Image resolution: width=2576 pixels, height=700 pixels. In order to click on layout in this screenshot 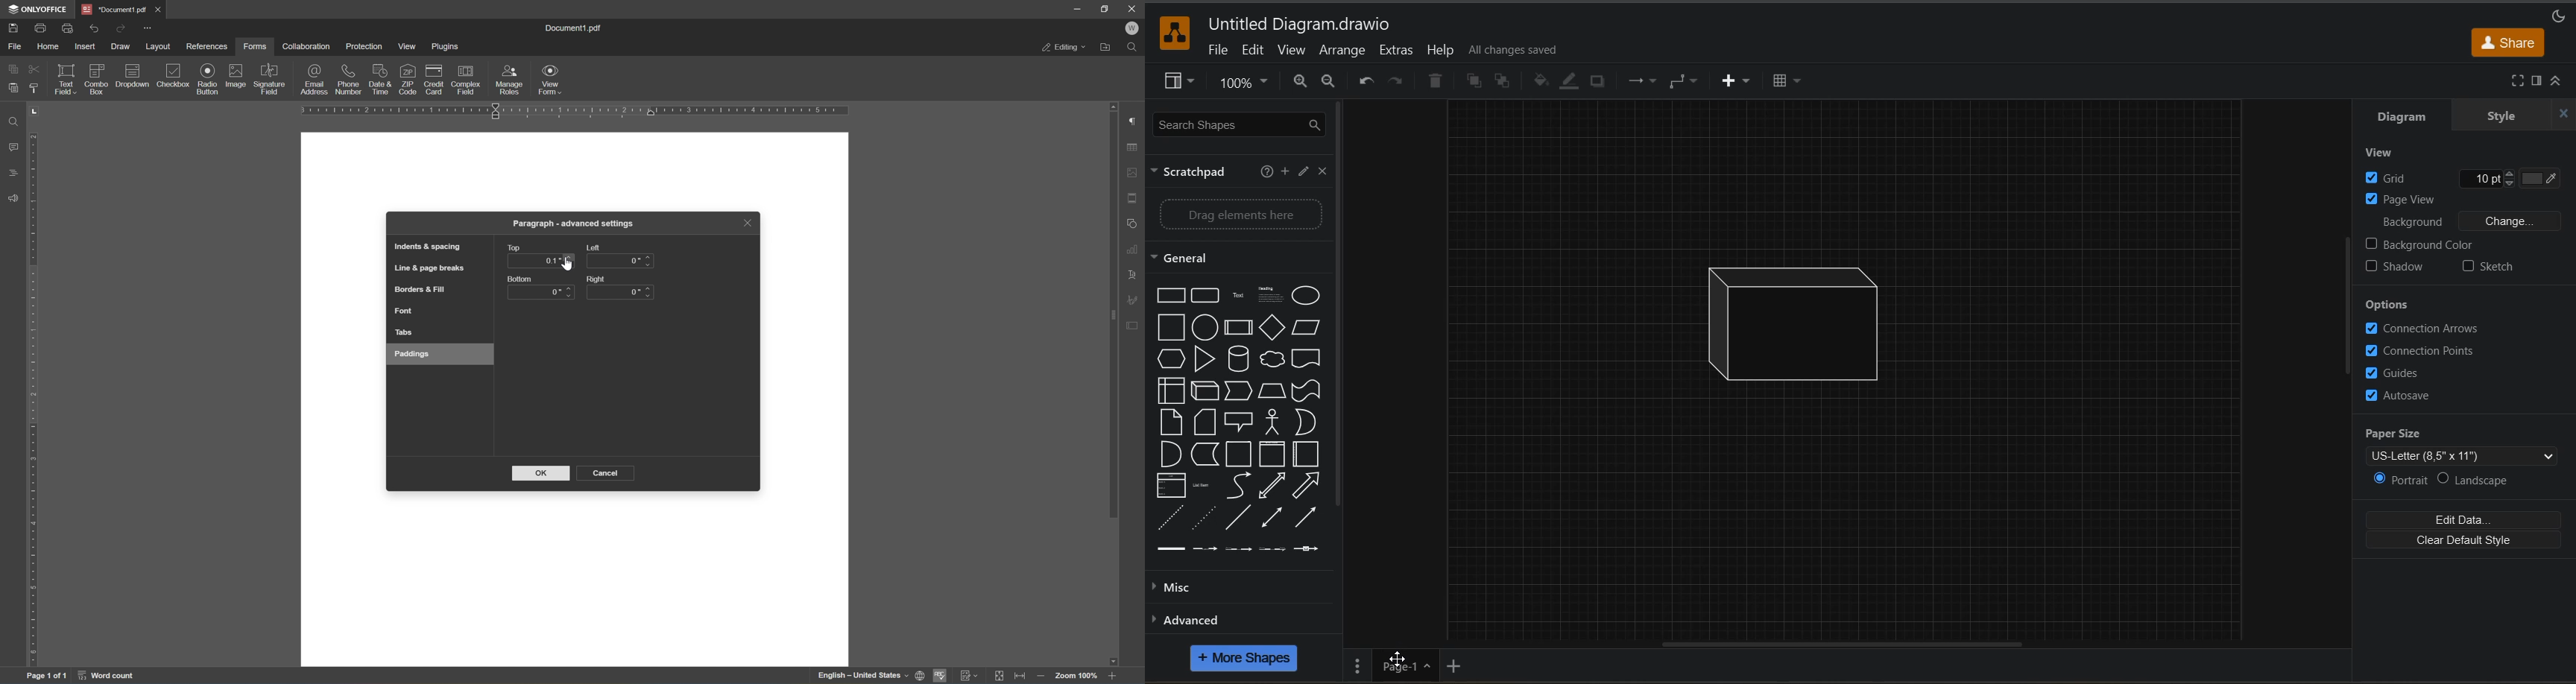, I will do `click(158, 46)`.